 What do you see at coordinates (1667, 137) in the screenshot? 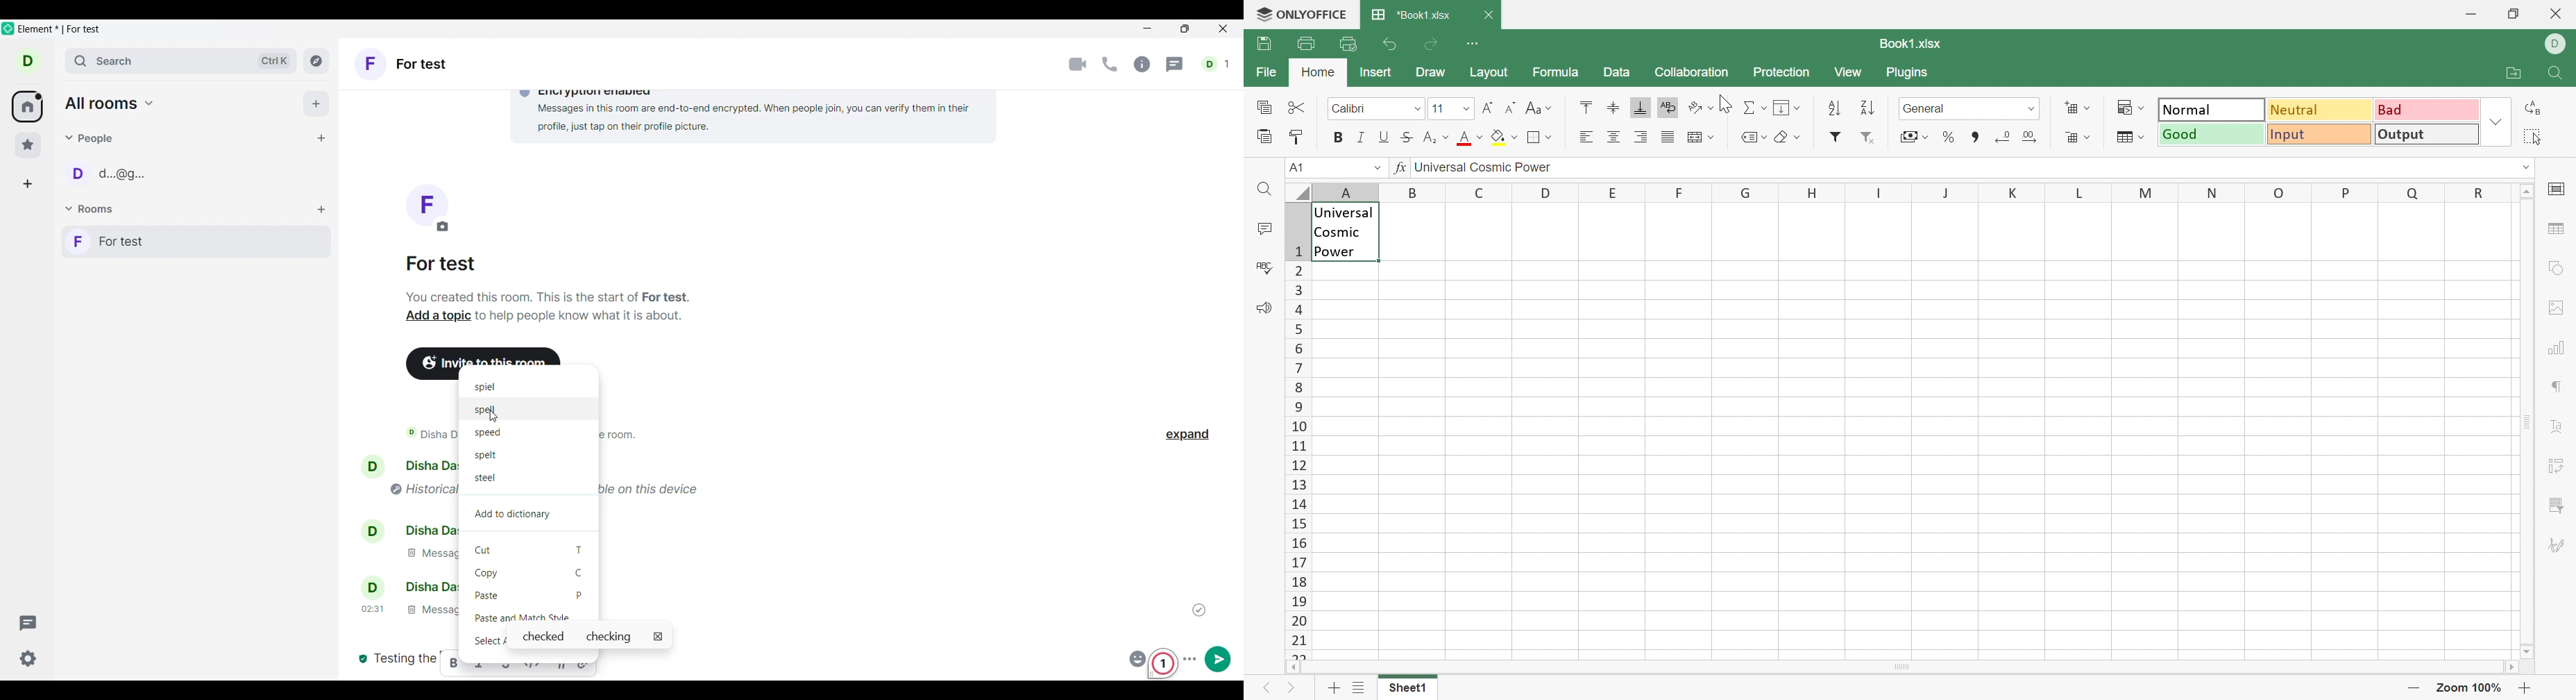
I see `Justified` at bounding box center [1667, 137].